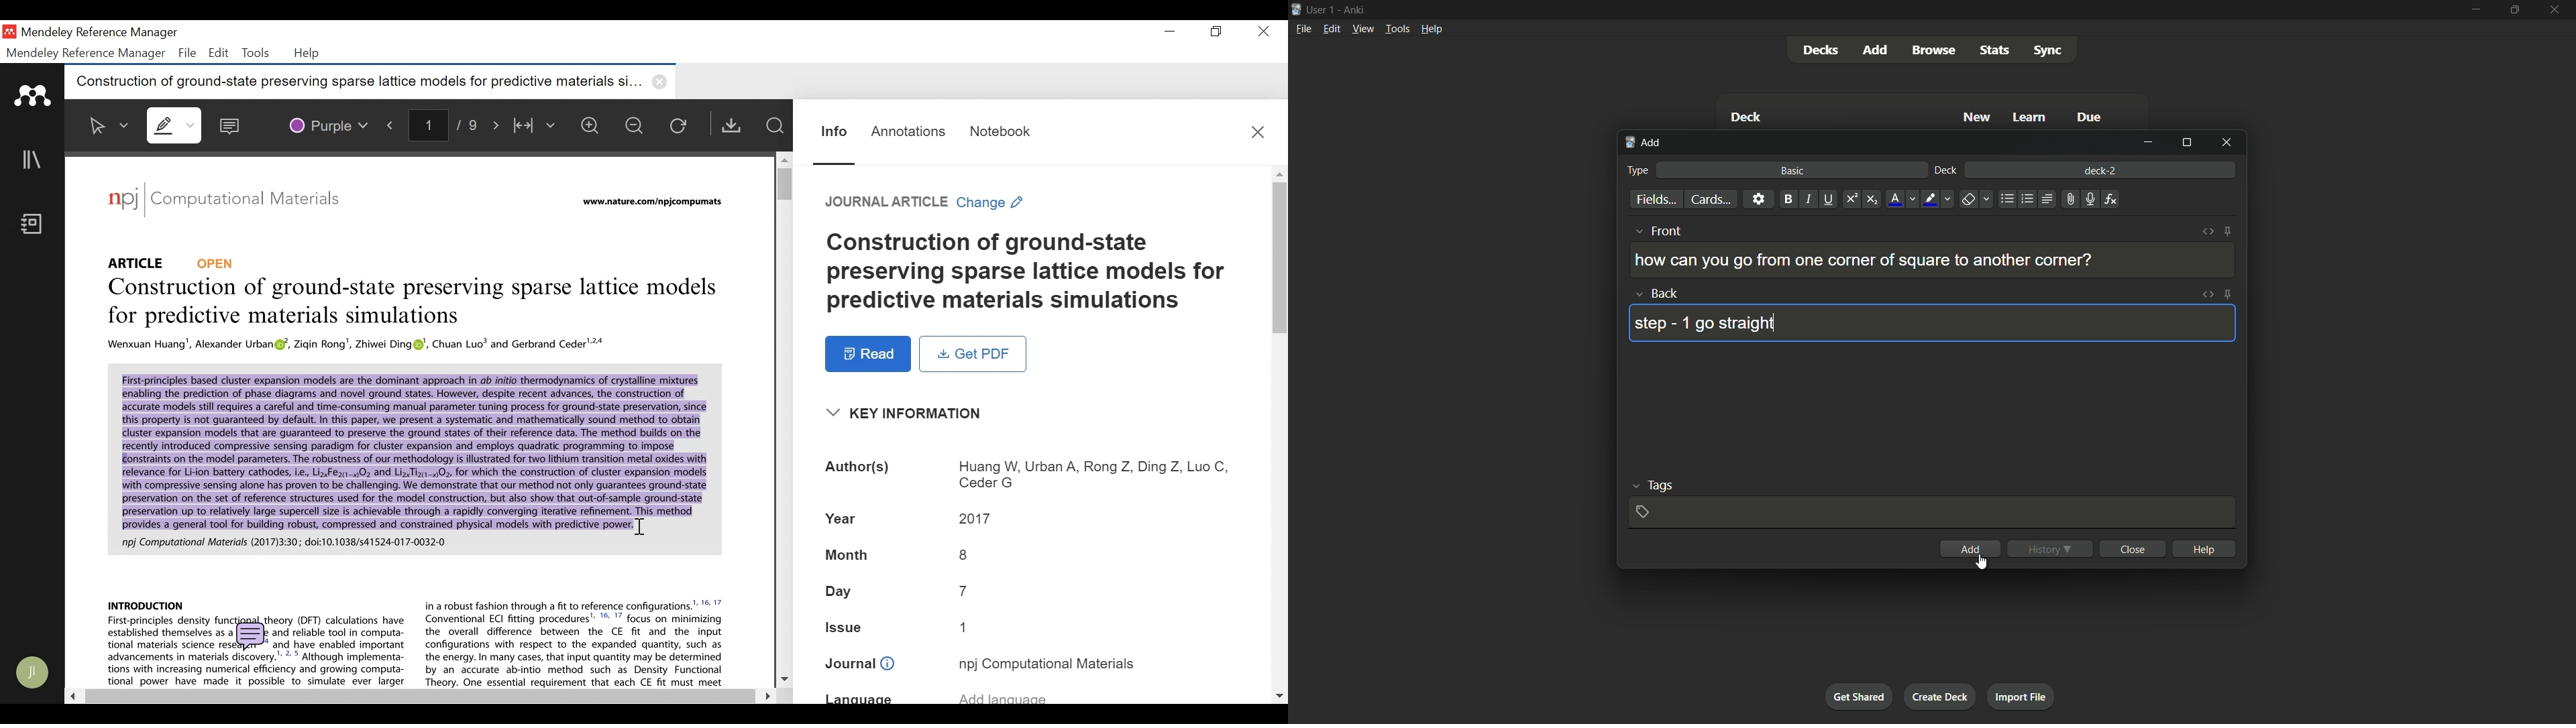 Image resolution: width=2576 pixels, height=728 pixels. What do you see at coordinates (1860, 697) in the screenshot?
I see `get shared` at bounding box center [1860, 697].